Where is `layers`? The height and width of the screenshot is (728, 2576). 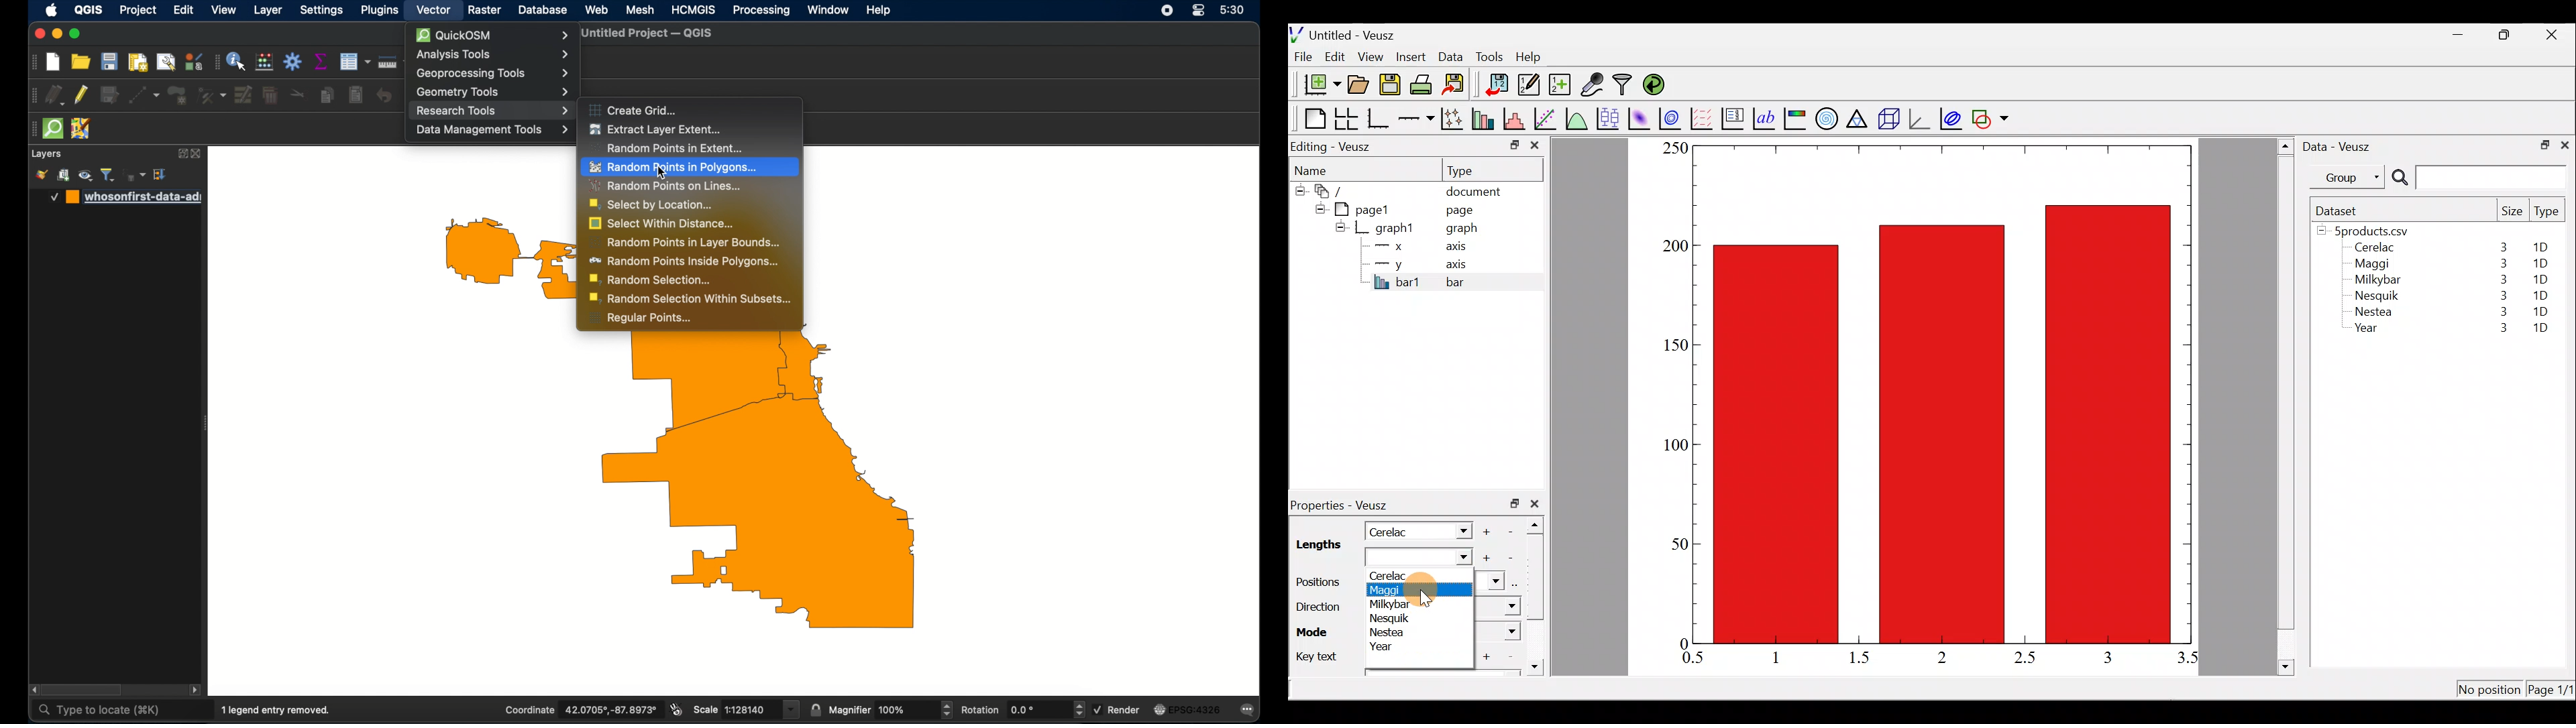
layers is located at coordinates (46, 154).